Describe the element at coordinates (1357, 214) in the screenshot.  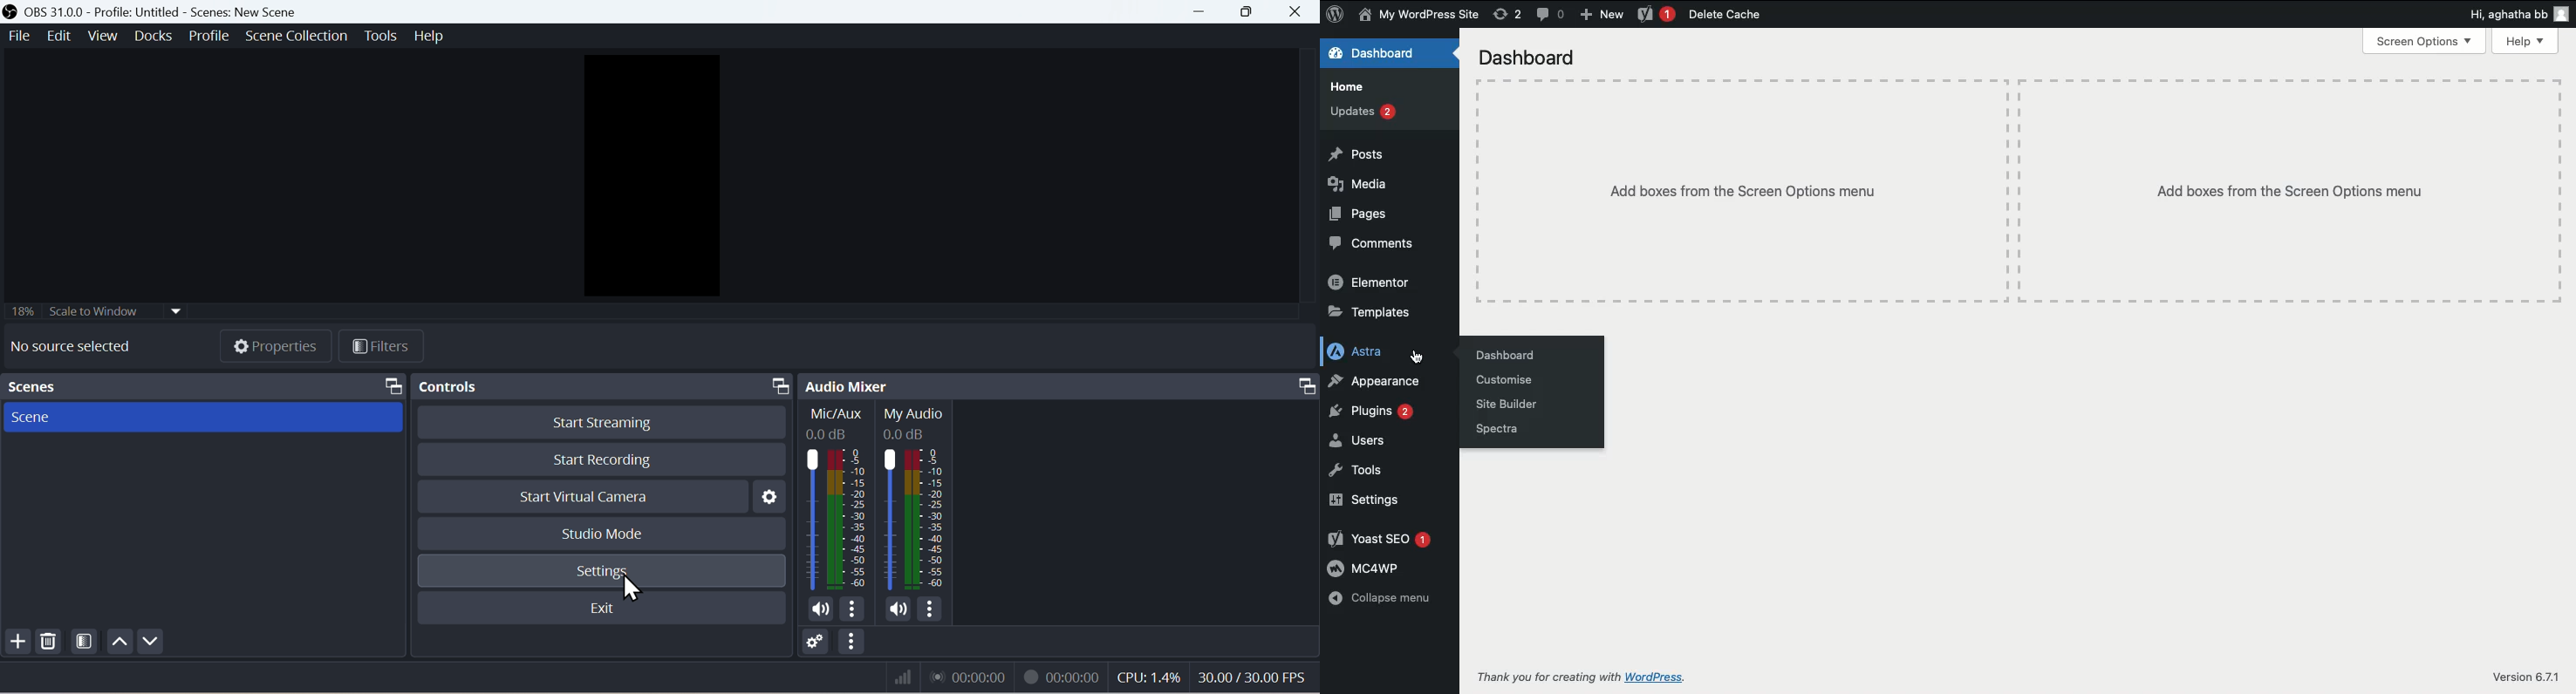
I see `Pages` at that location.